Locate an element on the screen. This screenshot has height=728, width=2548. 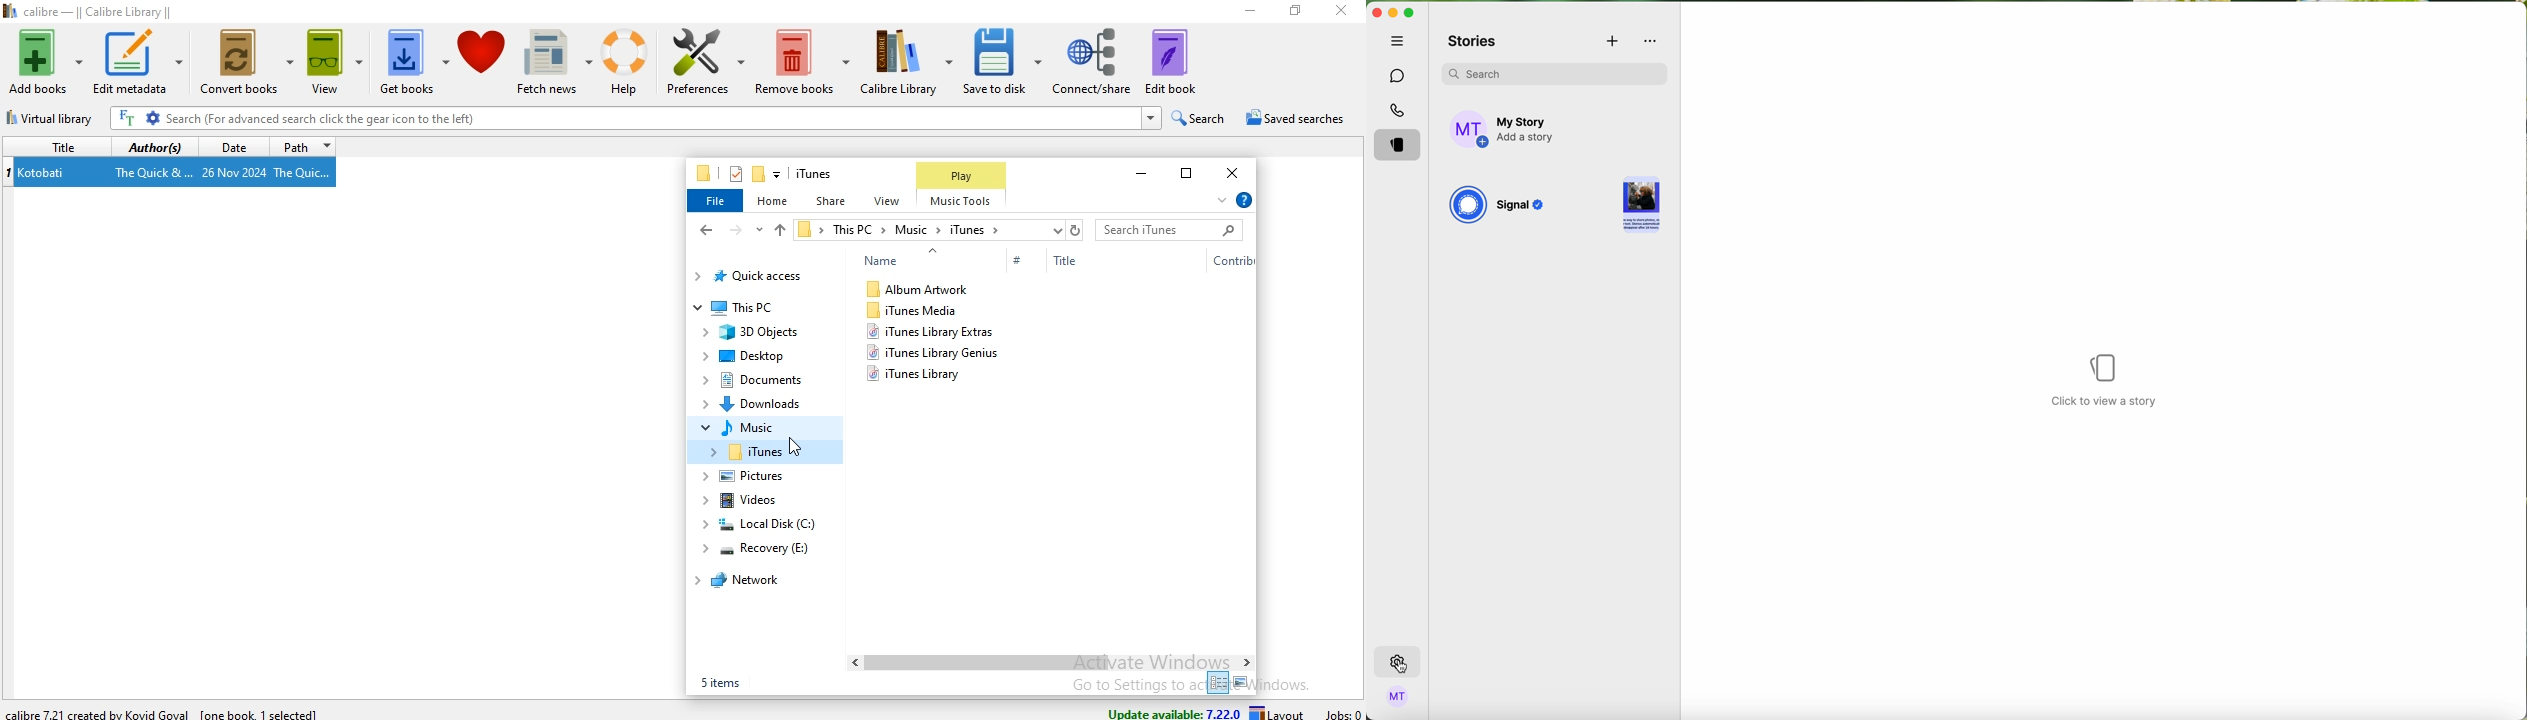
convert books is located at coordinates (245, 65).